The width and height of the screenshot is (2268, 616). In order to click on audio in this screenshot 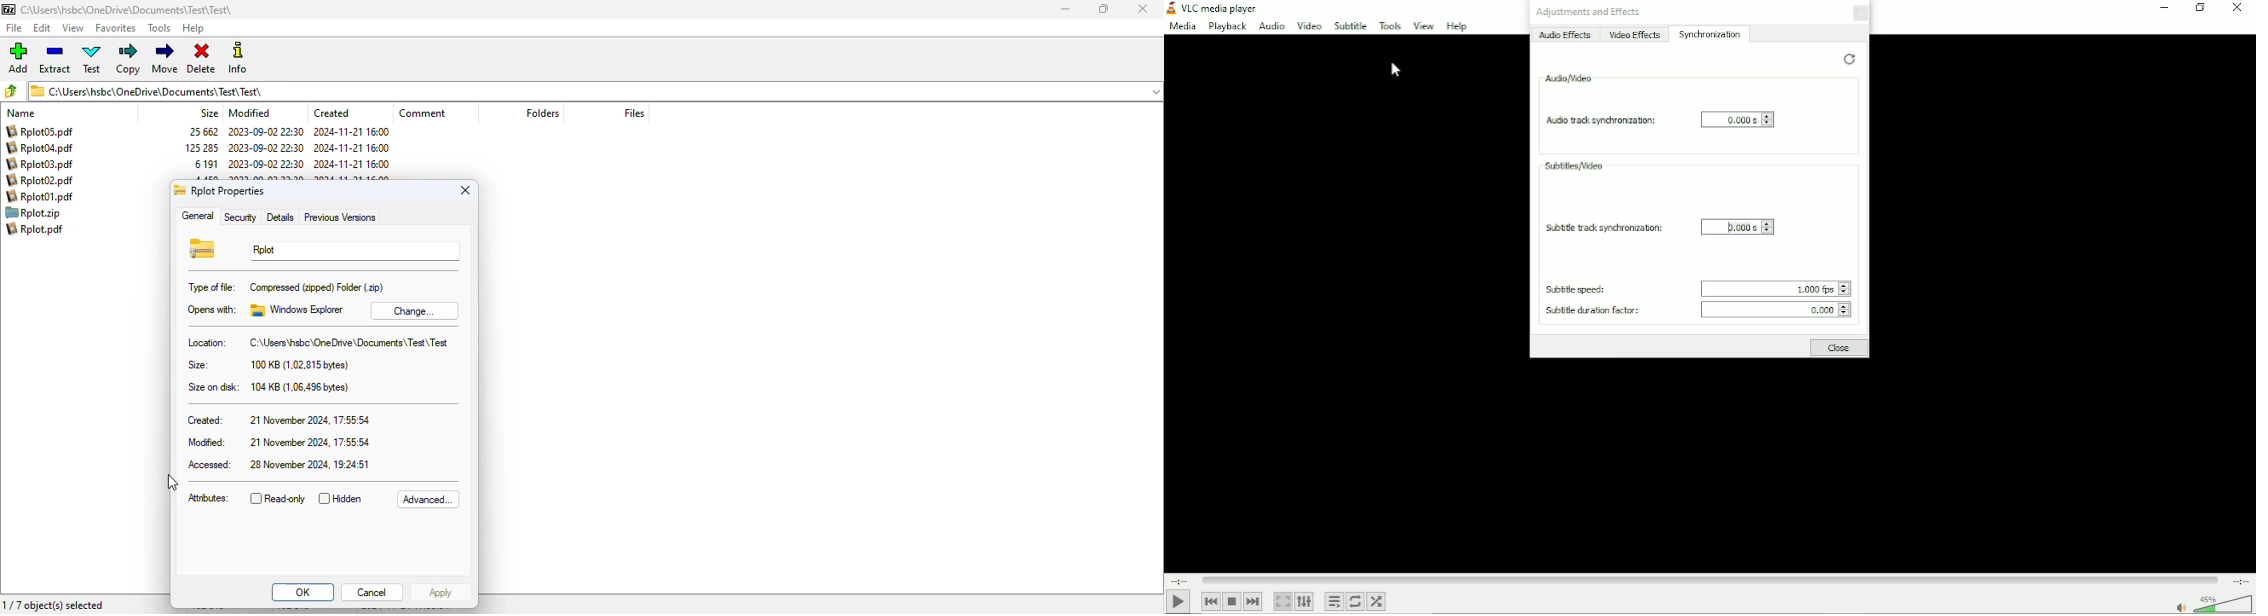, I will do `click(1270, 26)`.